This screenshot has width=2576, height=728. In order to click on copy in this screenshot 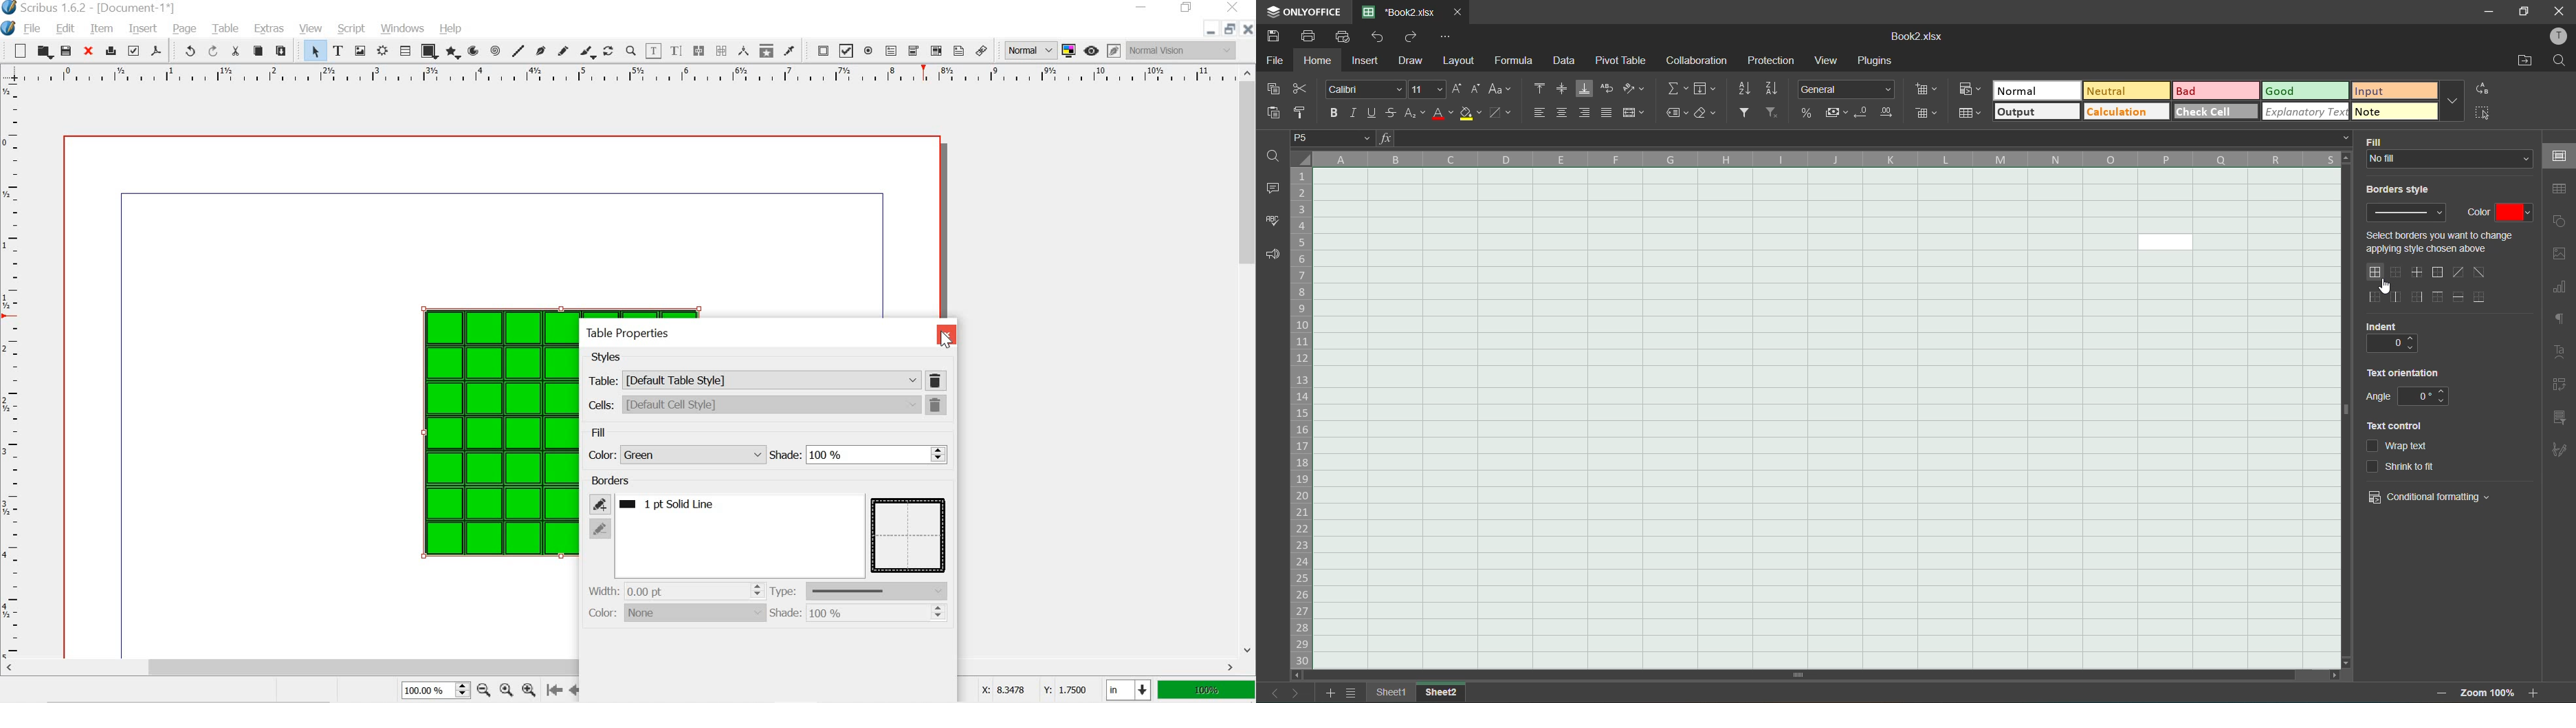, I will do `click(258, 51)`.